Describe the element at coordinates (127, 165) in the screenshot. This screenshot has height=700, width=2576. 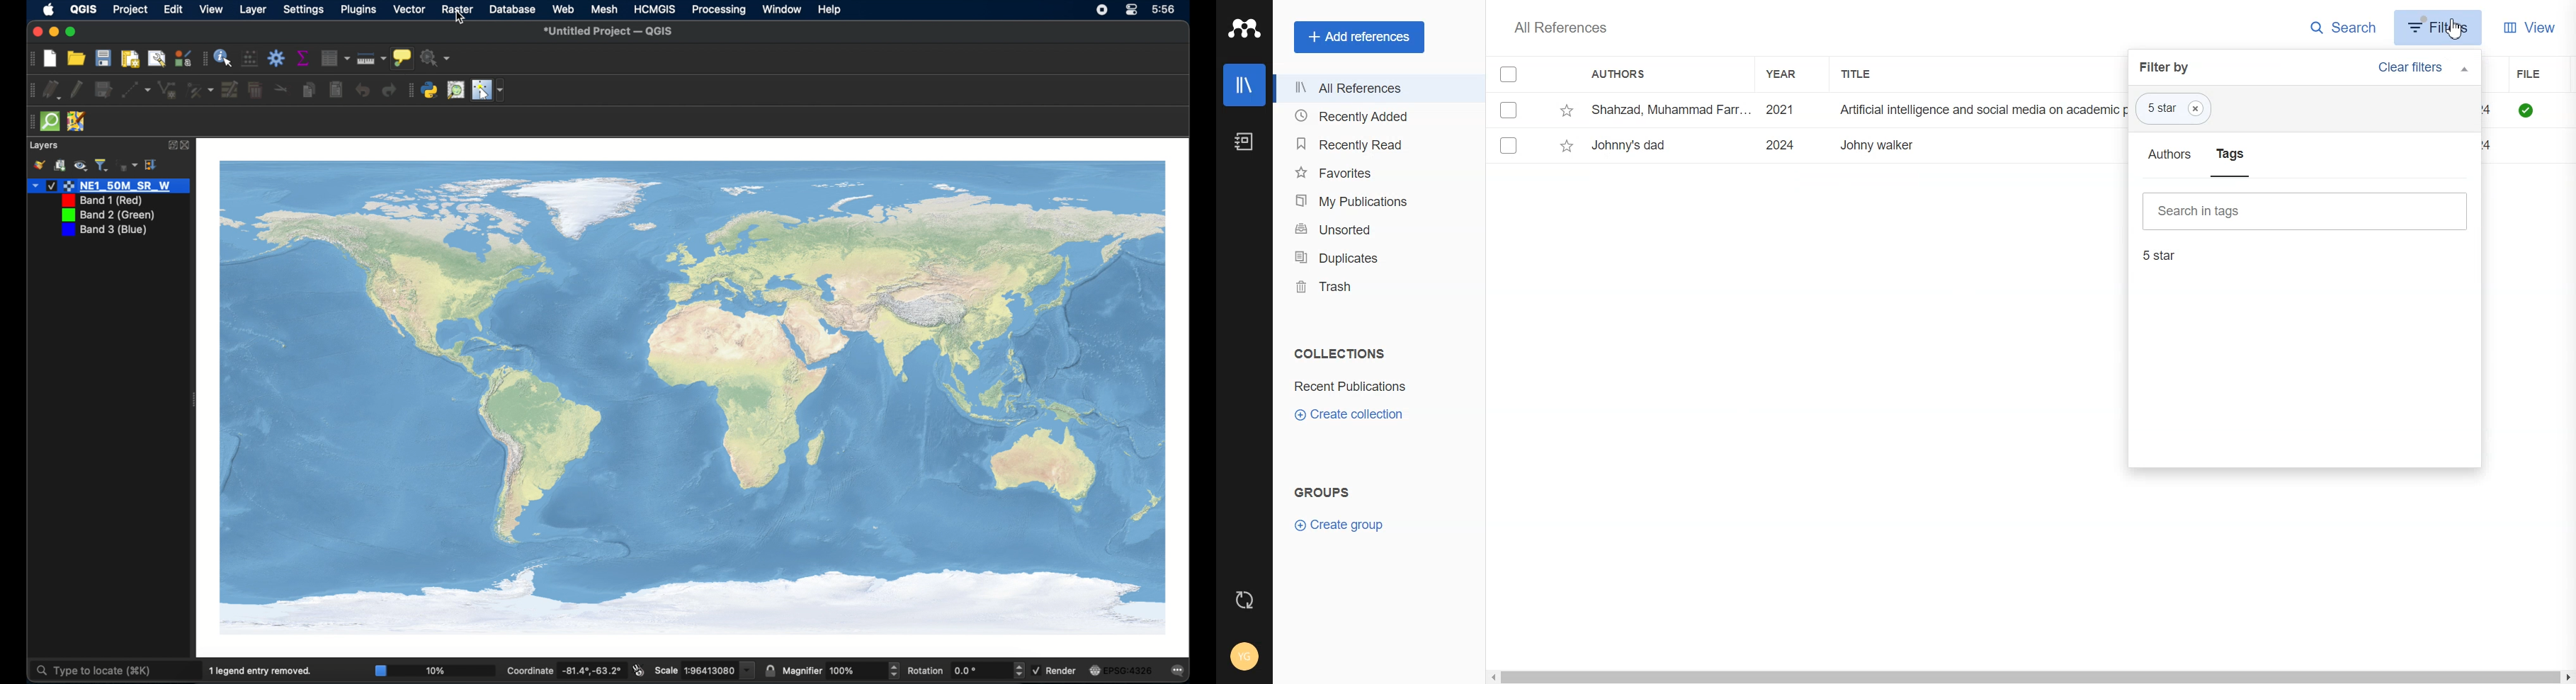
I see `filter legend  by expression` at that location.